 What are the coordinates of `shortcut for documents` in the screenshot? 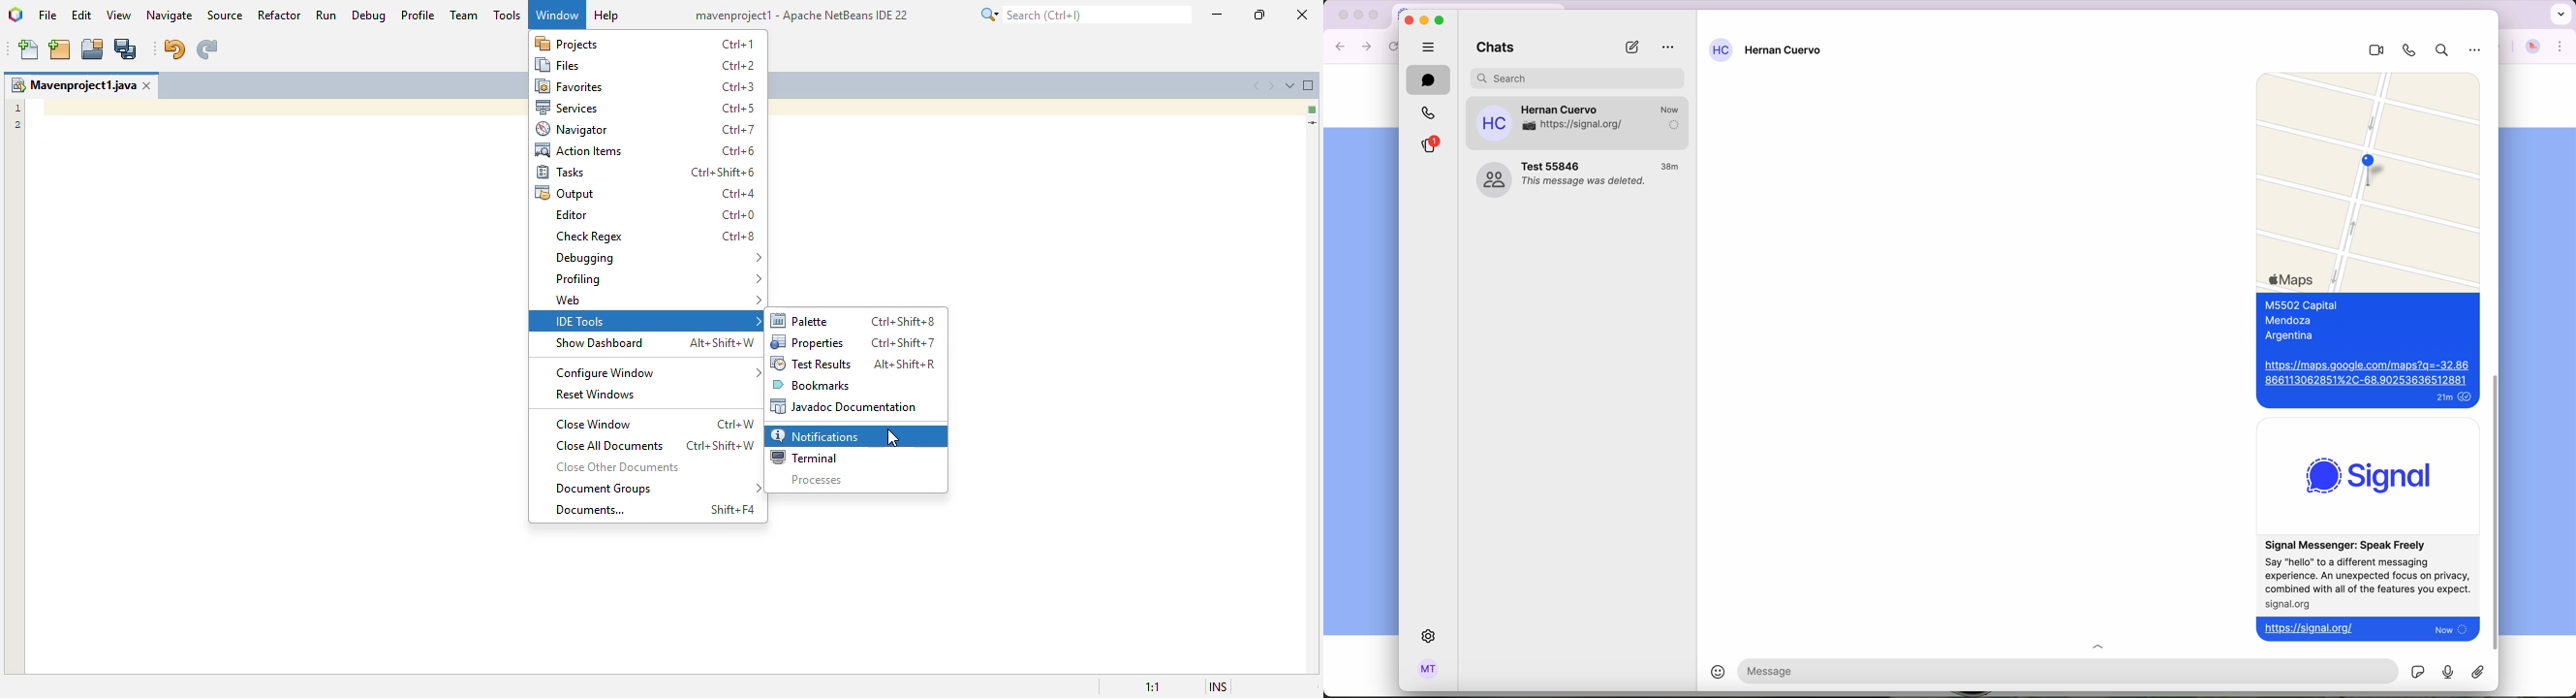 It's located at (731, 509).